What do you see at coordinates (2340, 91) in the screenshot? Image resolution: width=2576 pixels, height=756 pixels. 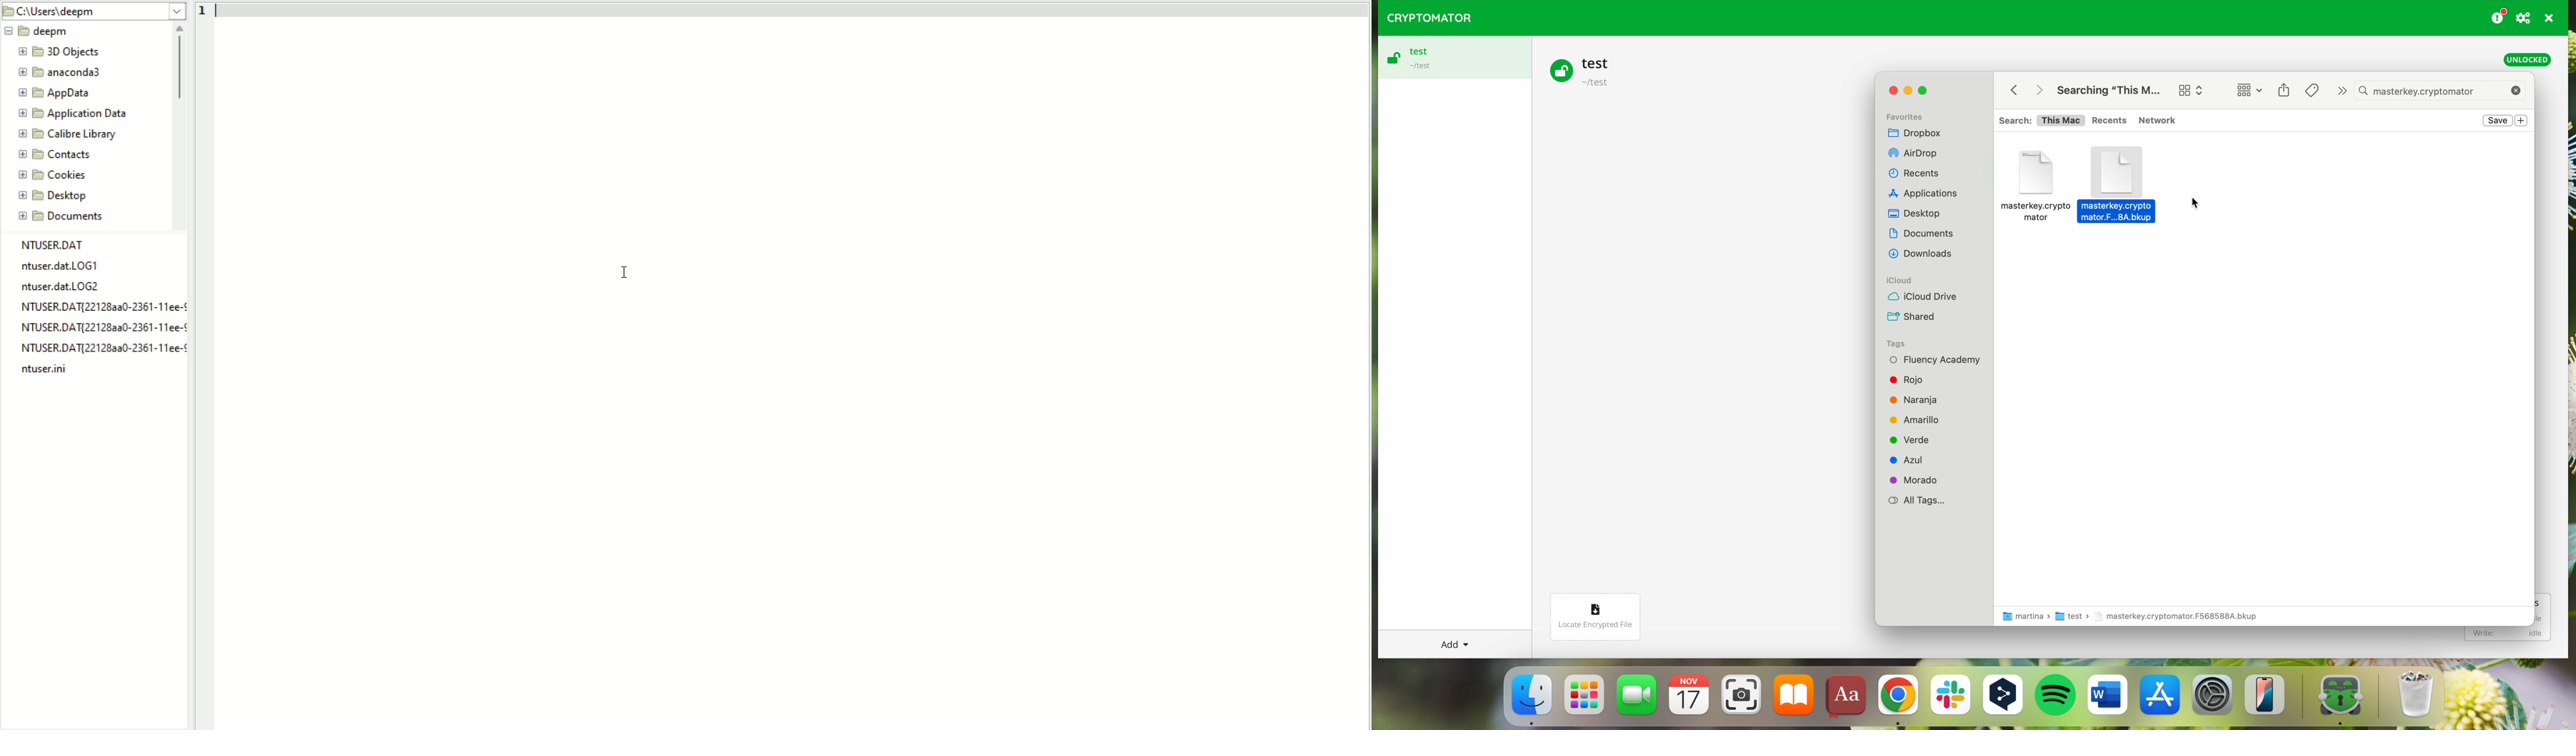 I see `next` at bounding box center [2340, 91].